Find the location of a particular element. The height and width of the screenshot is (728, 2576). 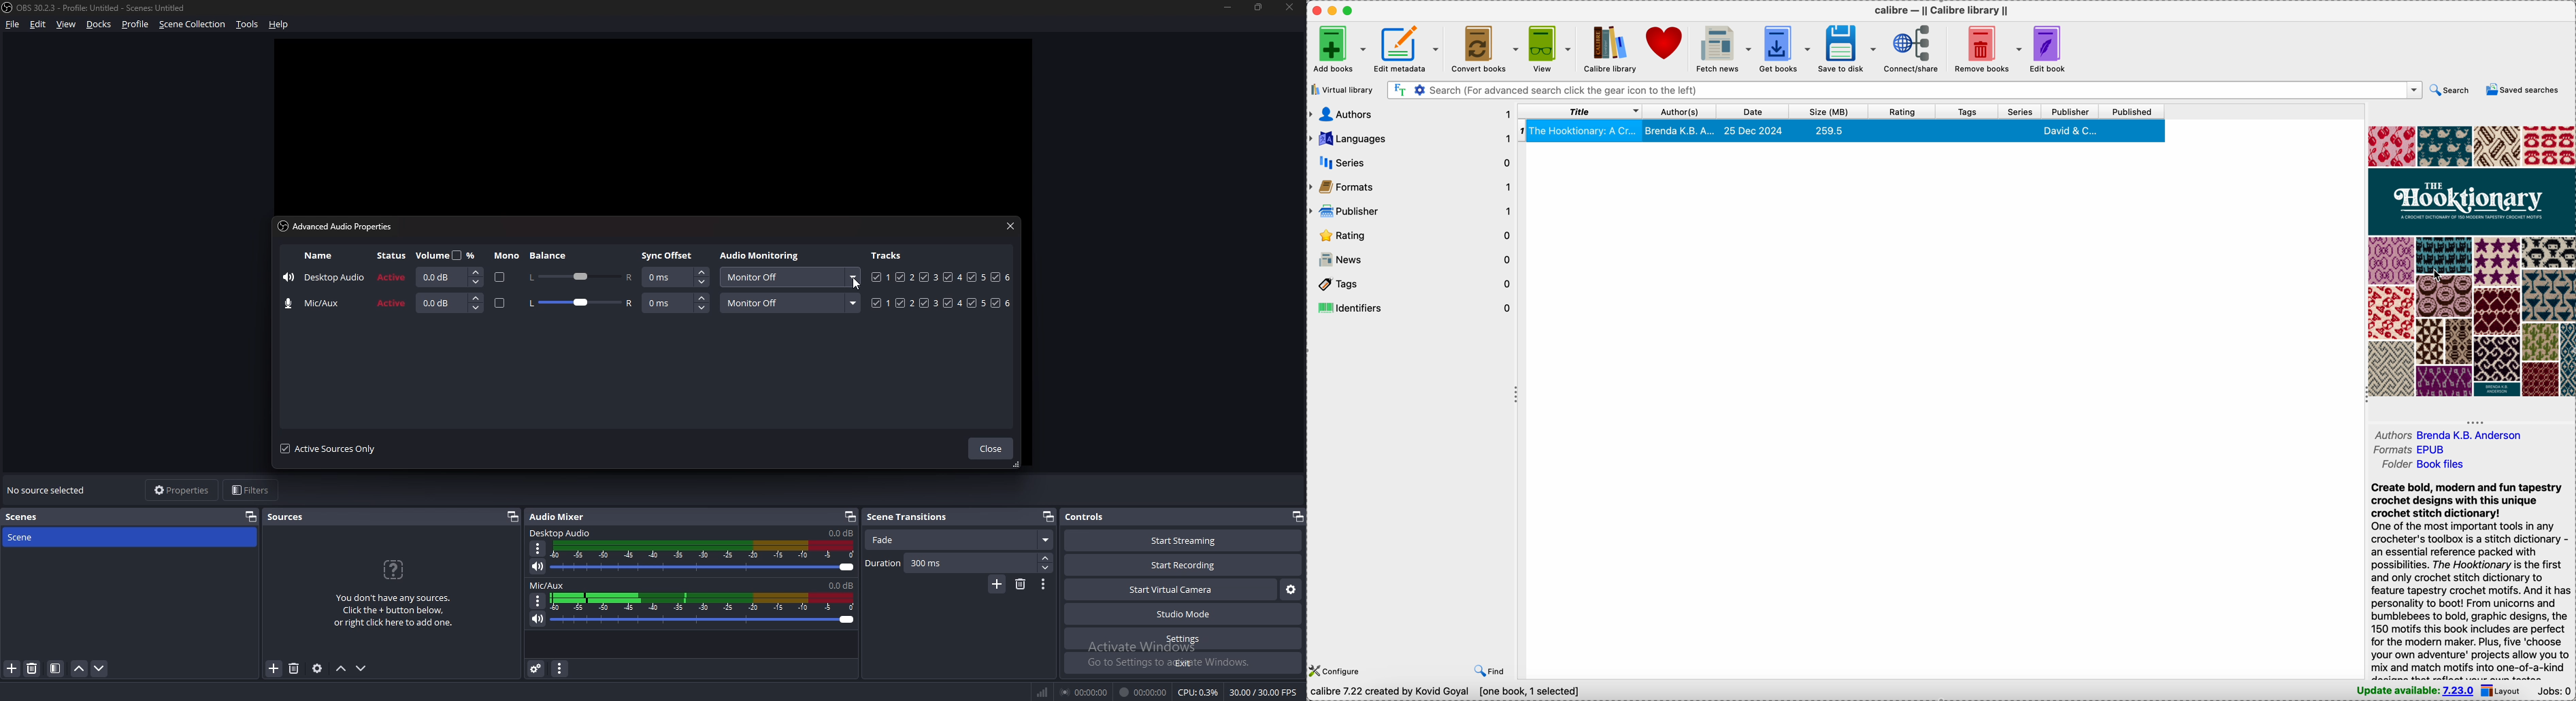

00:00:00 is located at coordinates (1086, 691).